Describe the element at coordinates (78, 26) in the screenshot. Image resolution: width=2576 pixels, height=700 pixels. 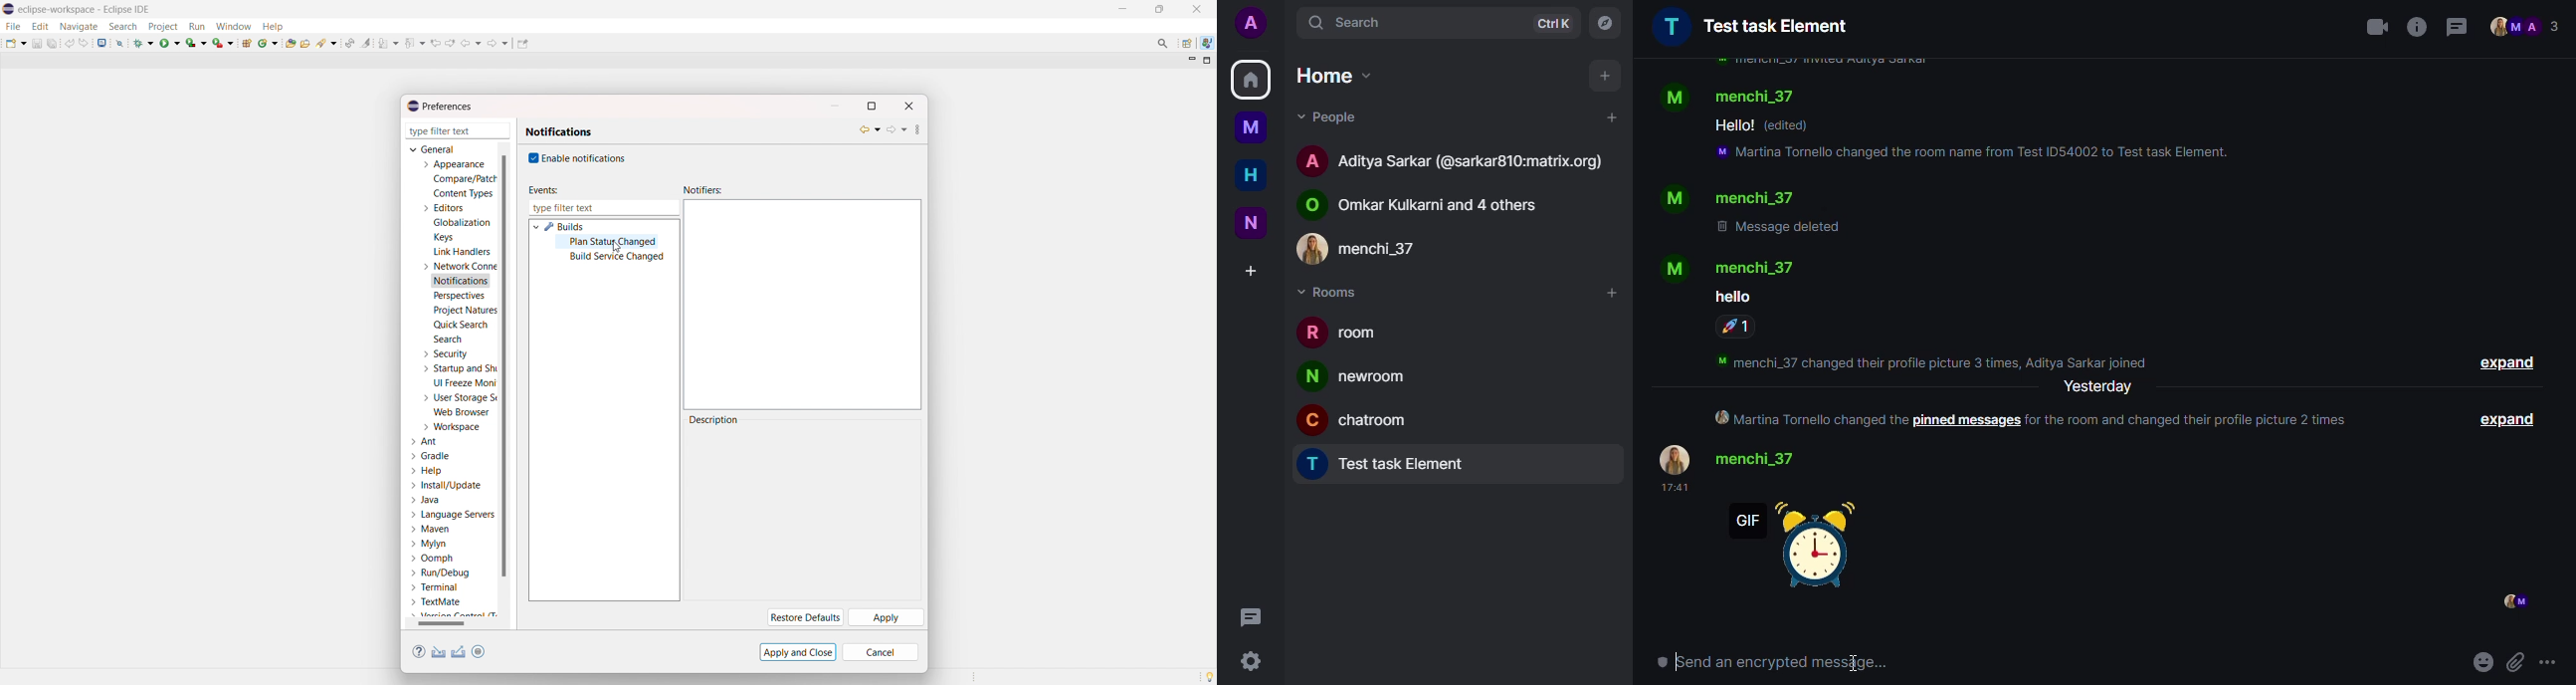
I see `navigate` at that location.